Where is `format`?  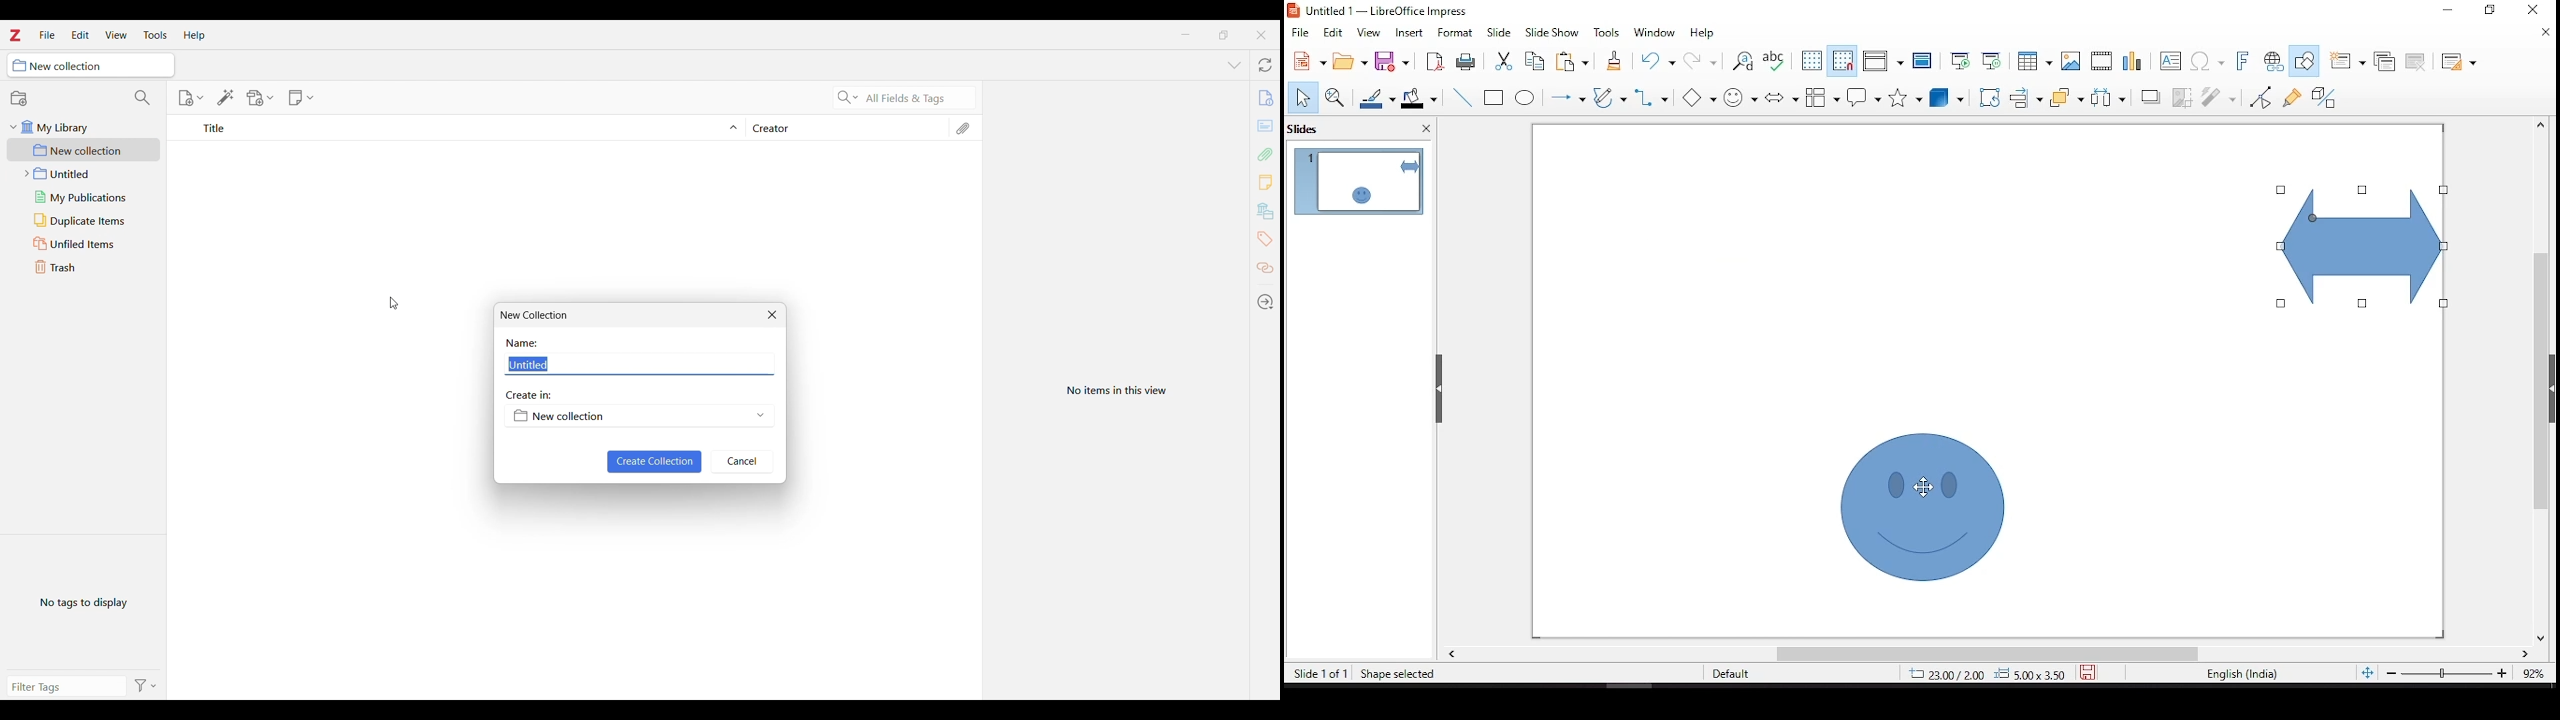
format is located at coordinates (1458, 33).